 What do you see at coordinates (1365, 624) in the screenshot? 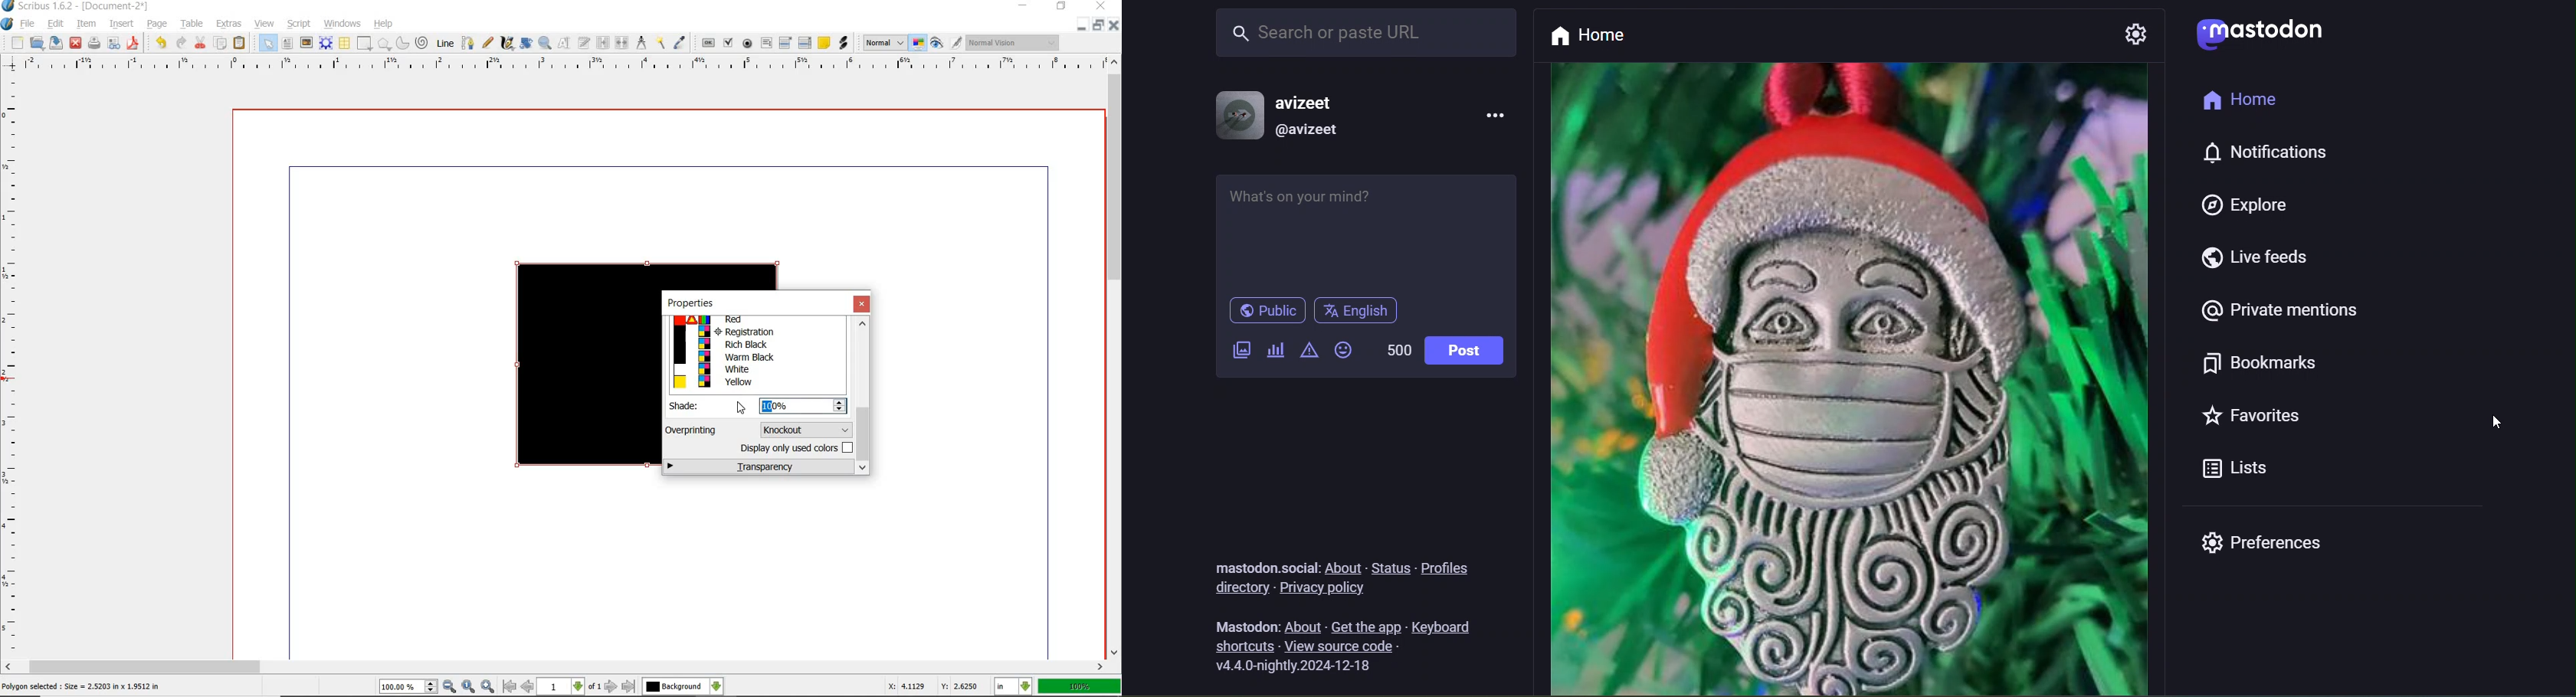
I see `get the app` at bounding box center [1365, 624].